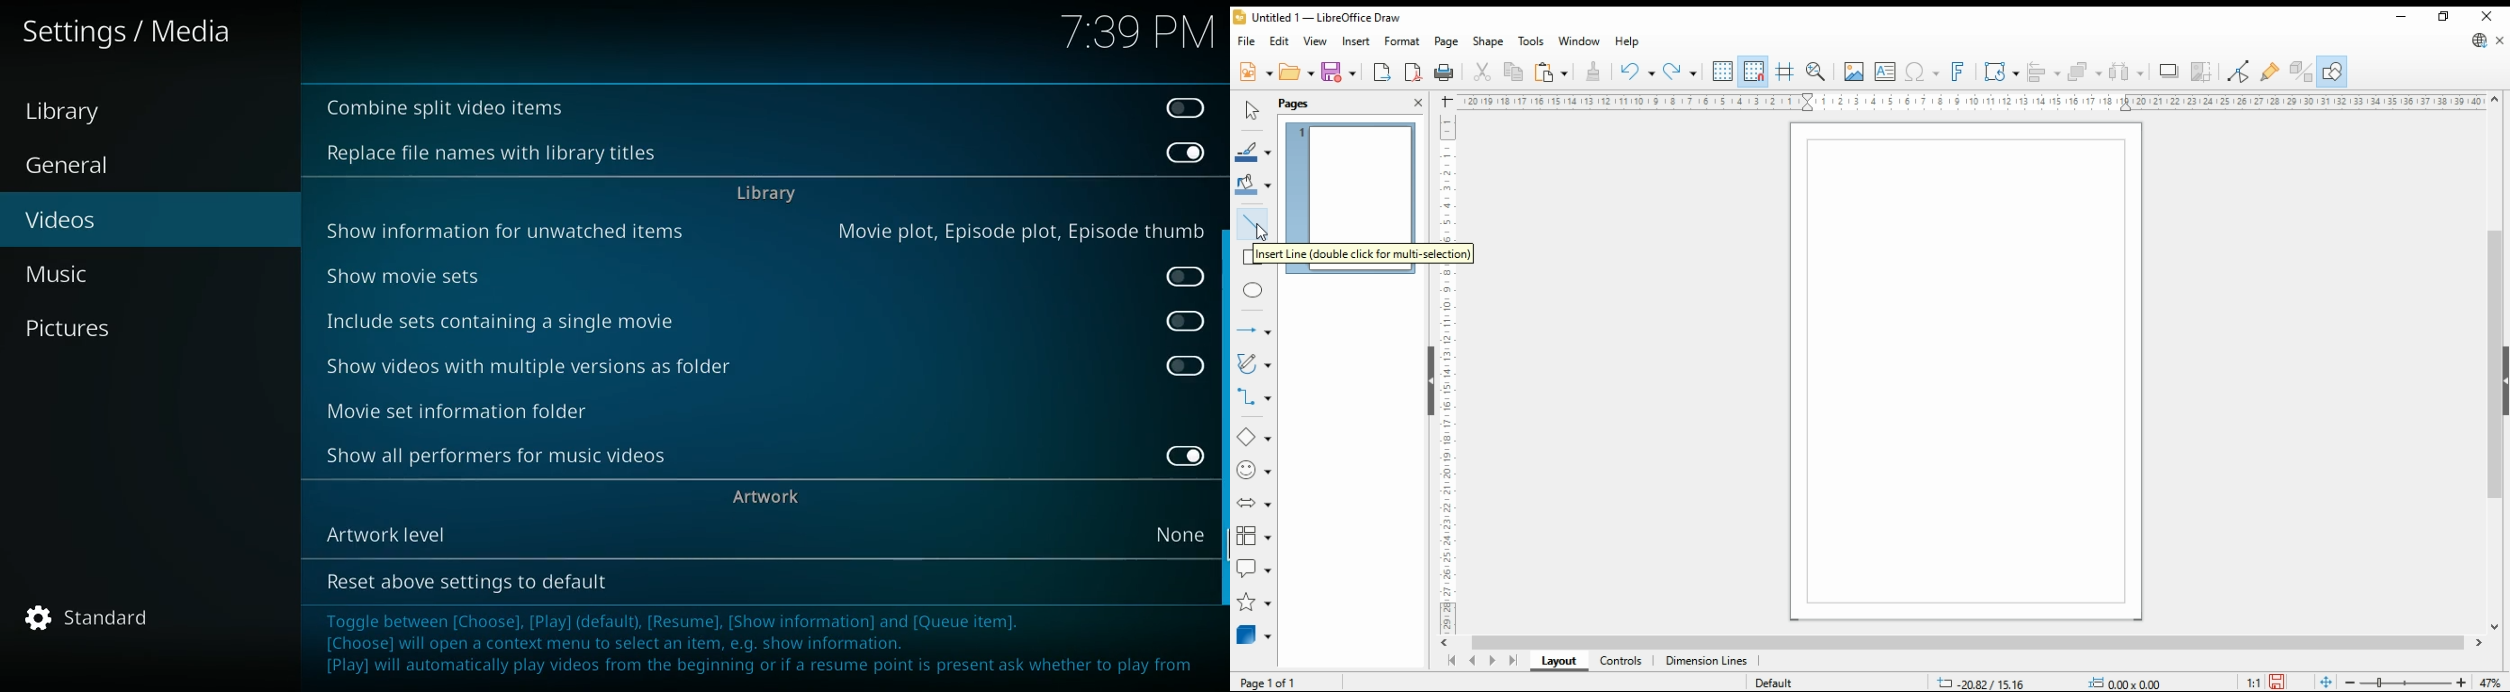 The width and height of the screenshot is (2520, 700). Describe the element at coordinates (2001, 72) in the screenshot. I see `transformations` at that location.